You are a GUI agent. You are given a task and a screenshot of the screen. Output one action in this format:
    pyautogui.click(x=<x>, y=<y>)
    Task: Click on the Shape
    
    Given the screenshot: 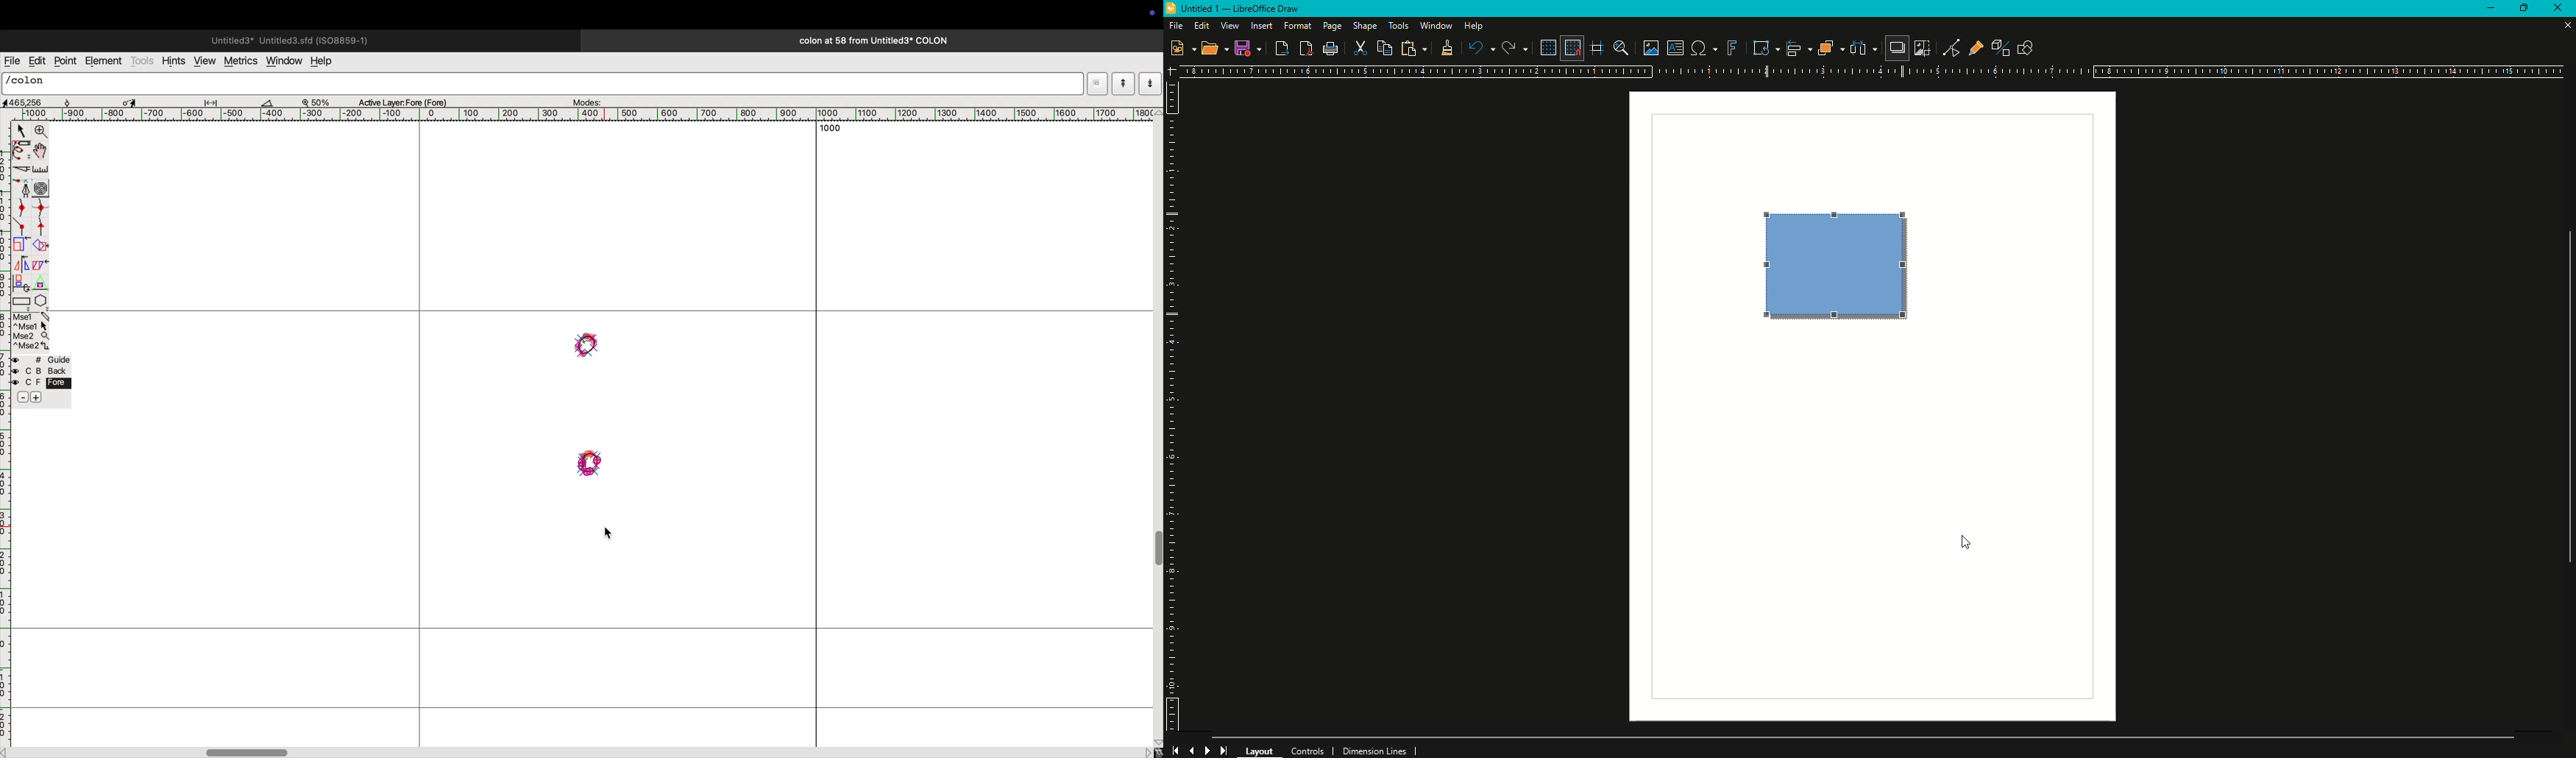 What is the action you would take?
    pyautogui.click(x=1366, y=26)
    